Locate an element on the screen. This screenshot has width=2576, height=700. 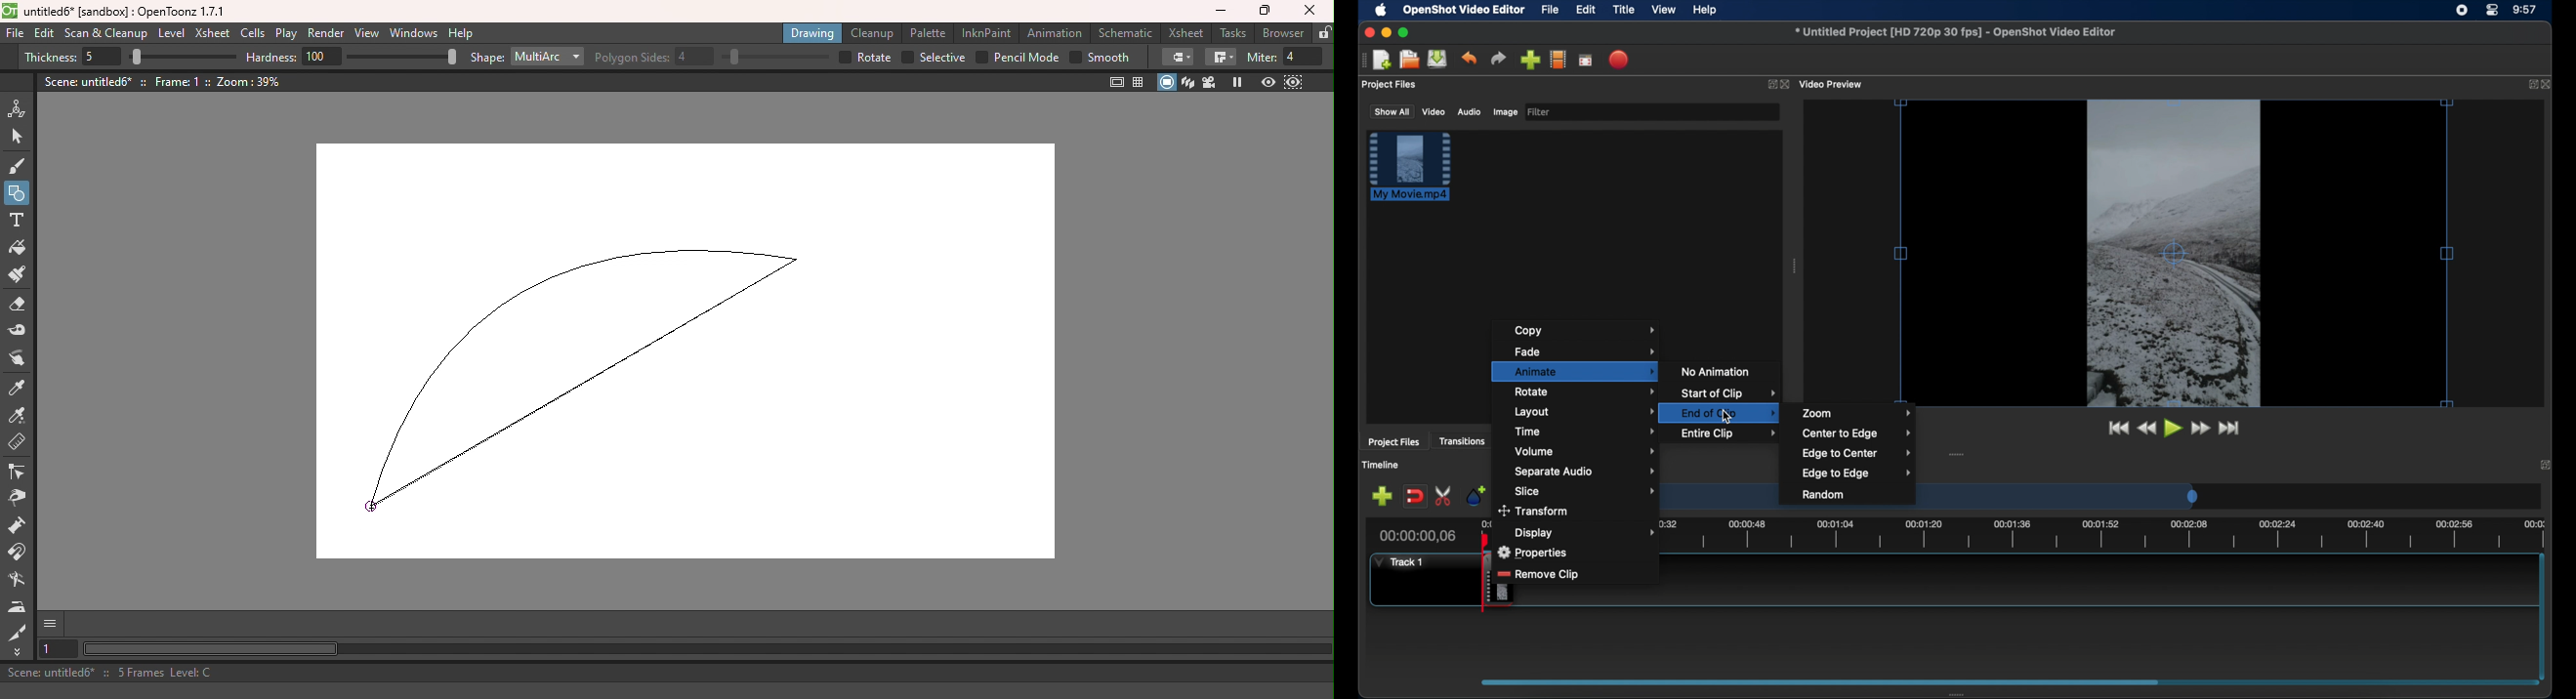
Palette is located at coordinates (927, 33).